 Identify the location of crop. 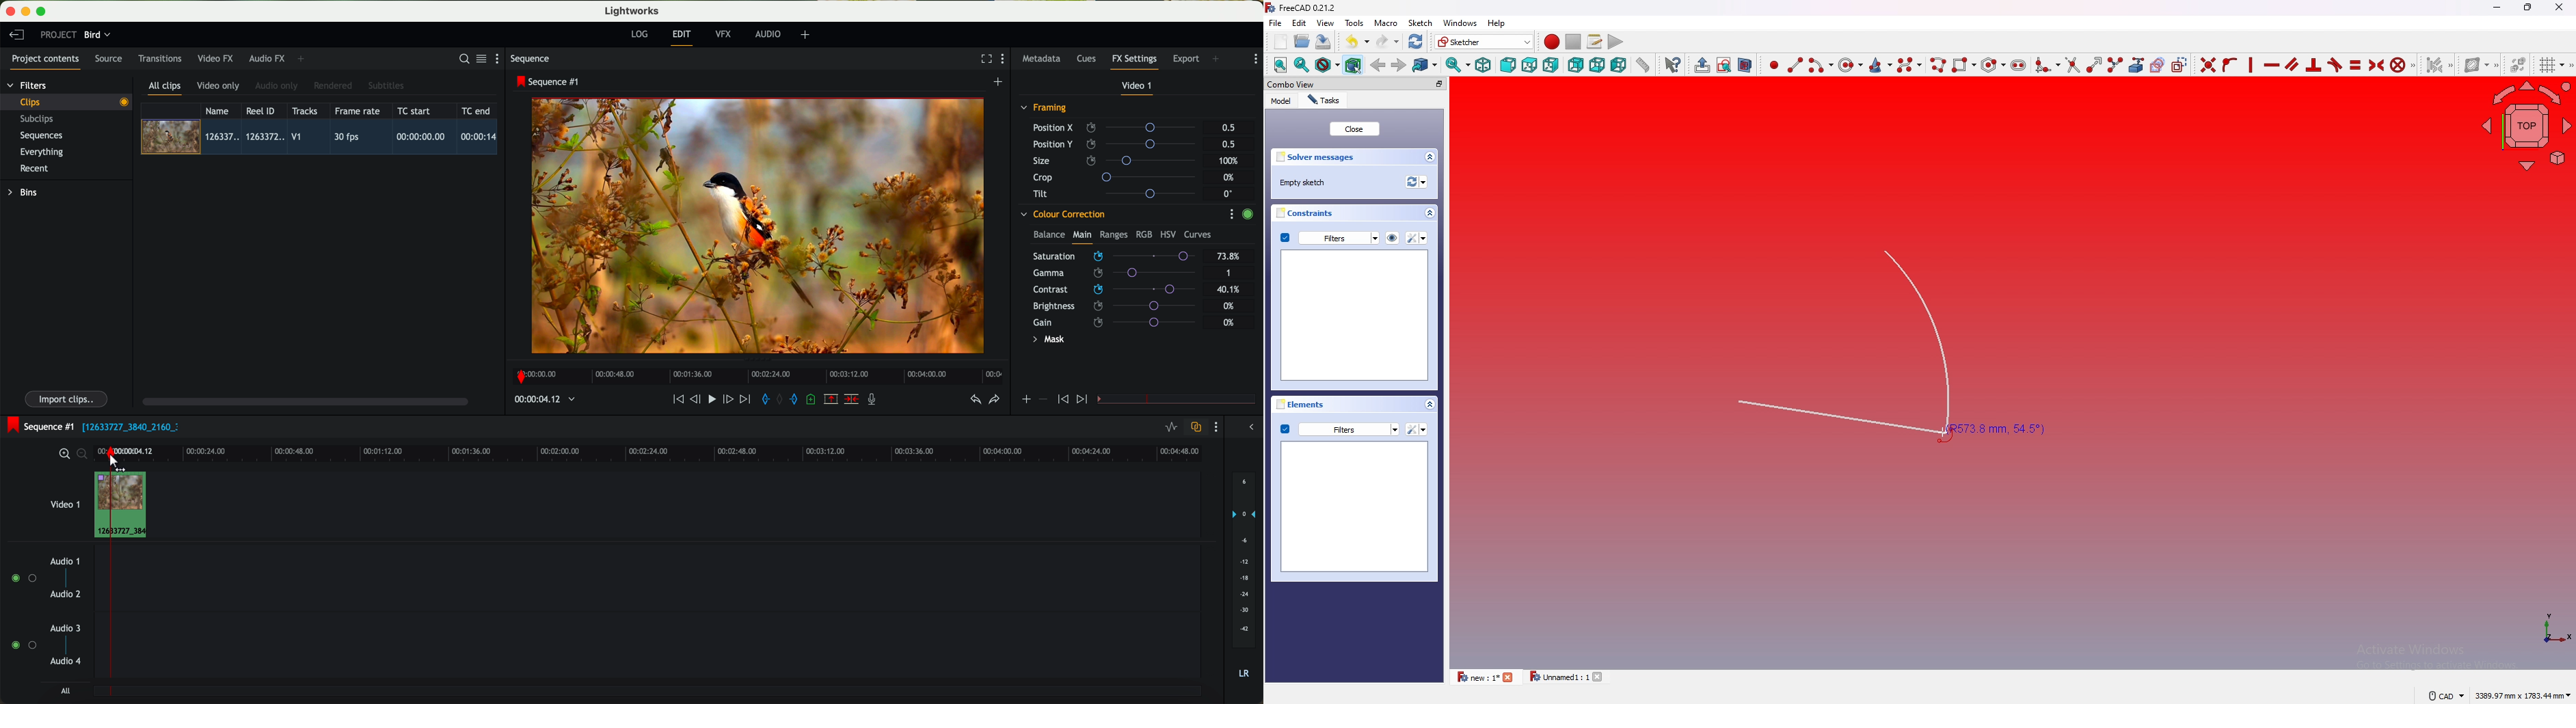
(1119, 177).